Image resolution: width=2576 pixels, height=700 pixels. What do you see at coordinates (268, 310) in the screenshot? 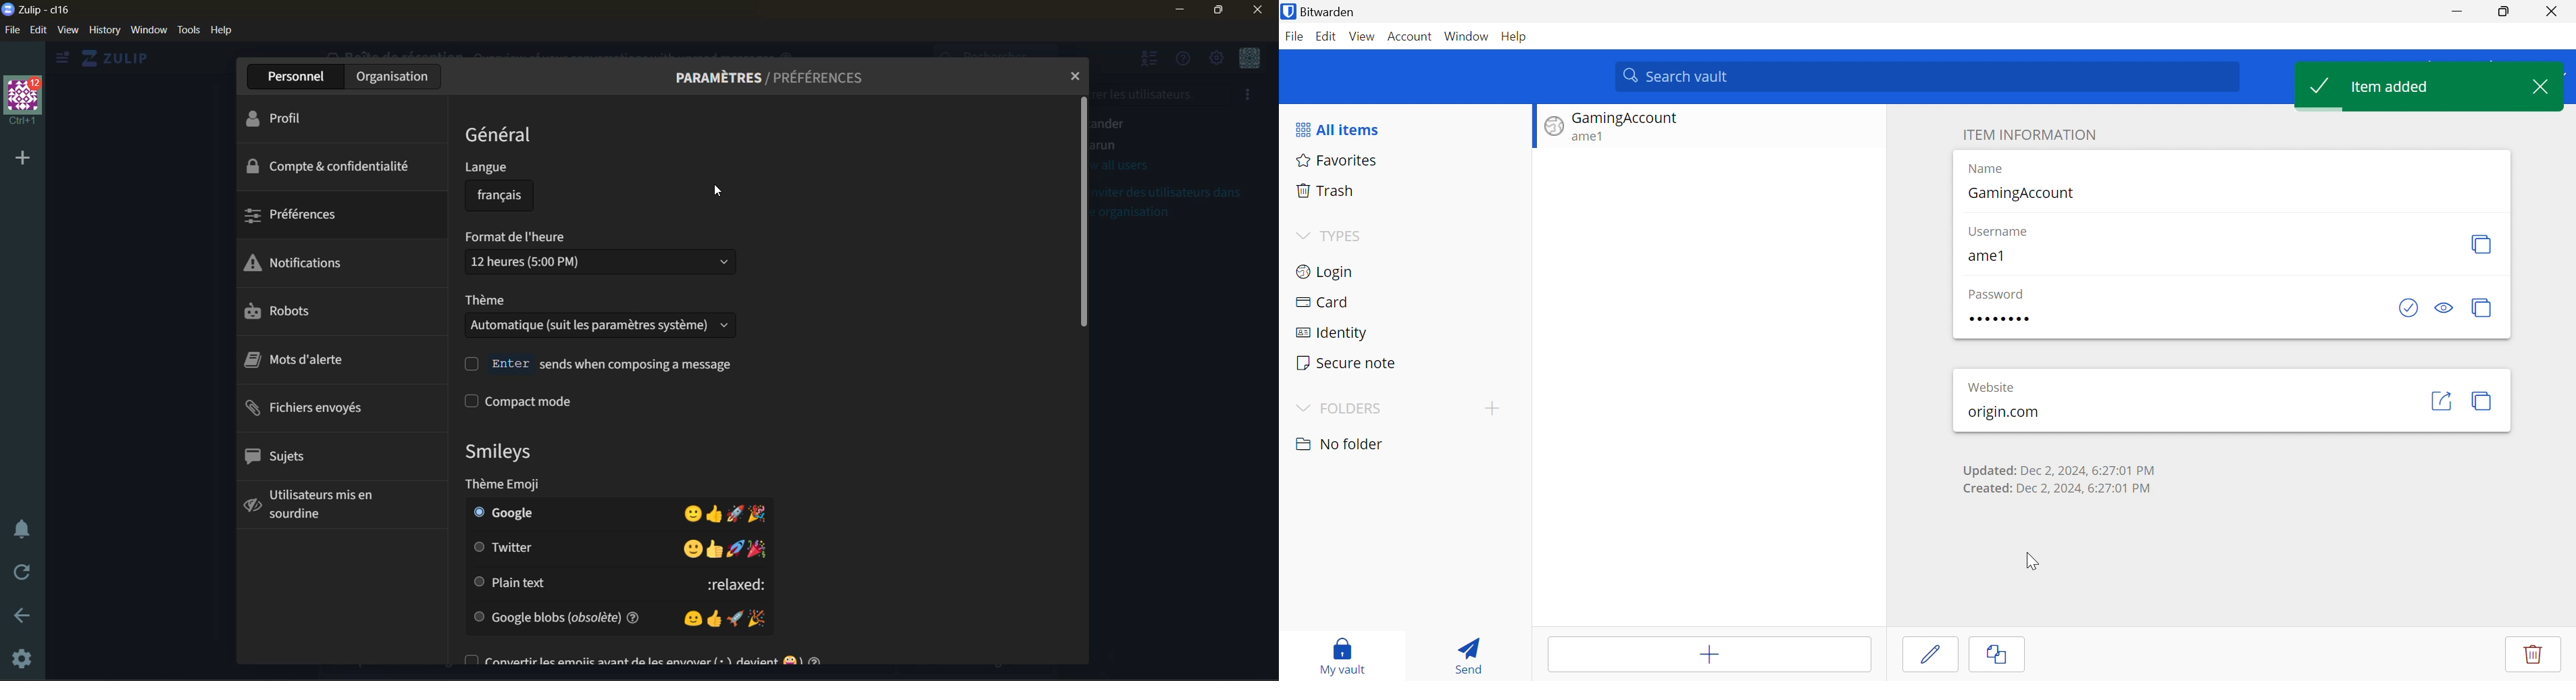
I see `bots` at bounding box center [268, 310].